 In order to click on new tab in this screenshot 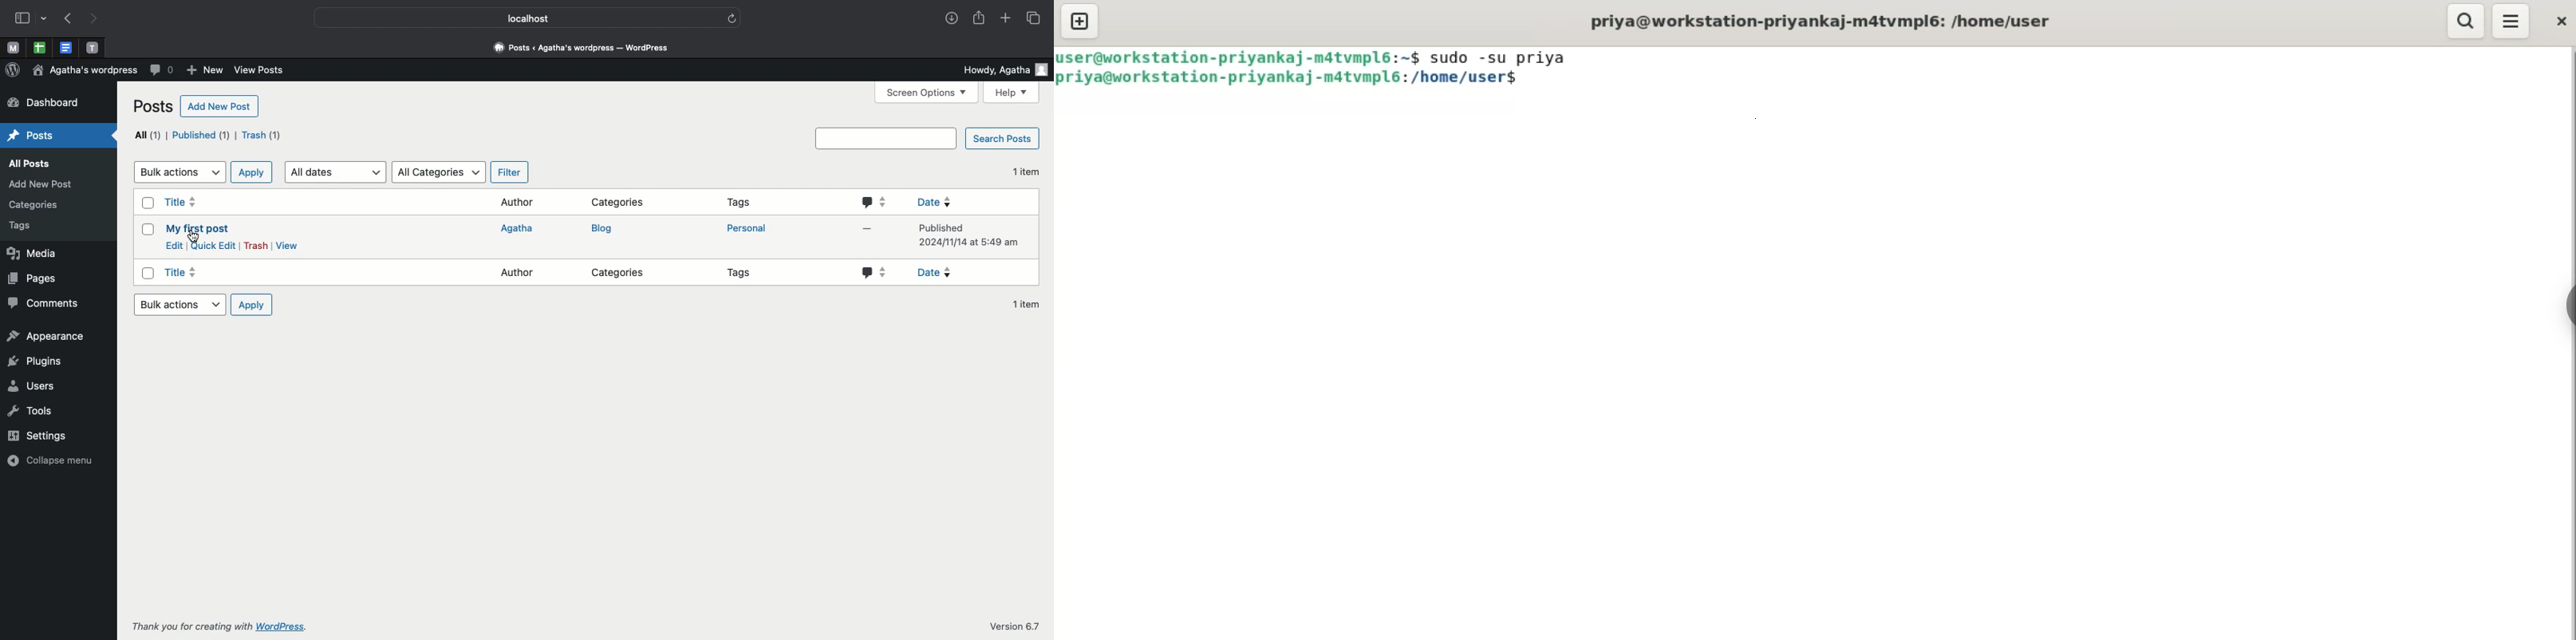, I will do `click(1079, 21)`.